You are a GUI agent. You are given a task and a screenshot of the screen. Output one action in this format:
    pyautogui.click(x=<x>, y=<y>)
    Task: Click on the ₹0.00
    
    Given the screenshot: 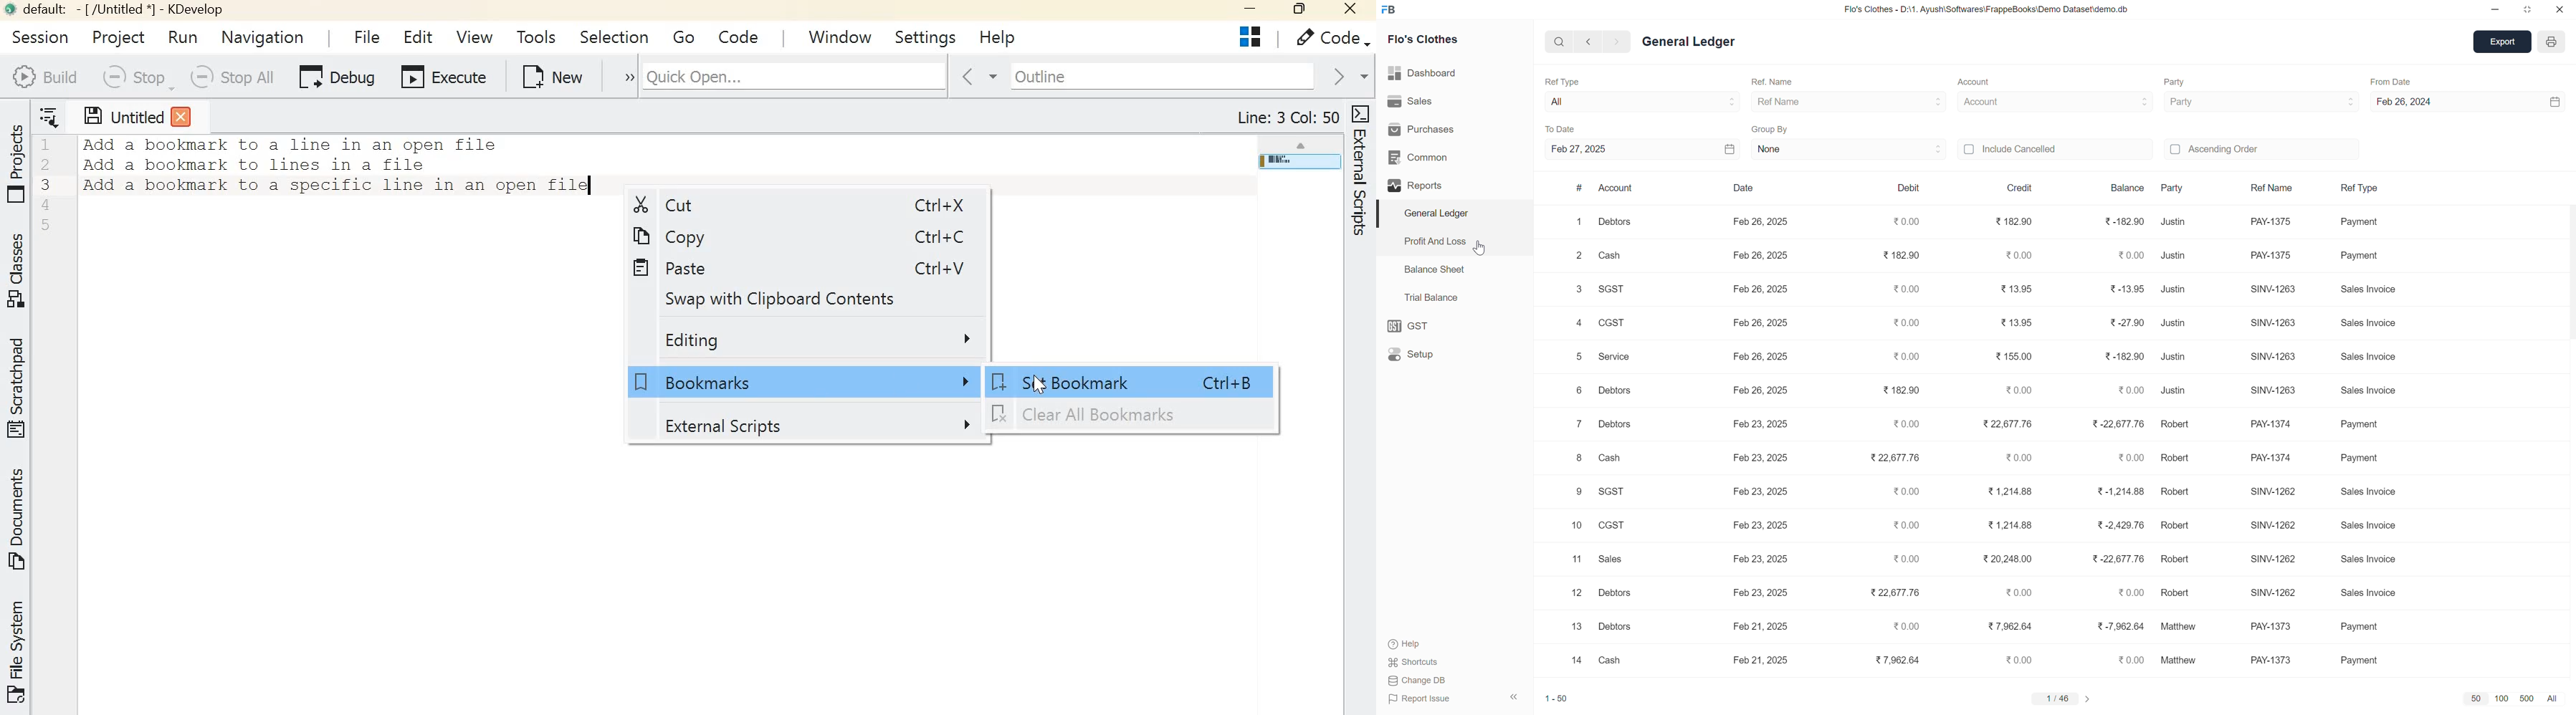 What is the action you would take?
    pyautogui.click(x=1906, y=560)
    